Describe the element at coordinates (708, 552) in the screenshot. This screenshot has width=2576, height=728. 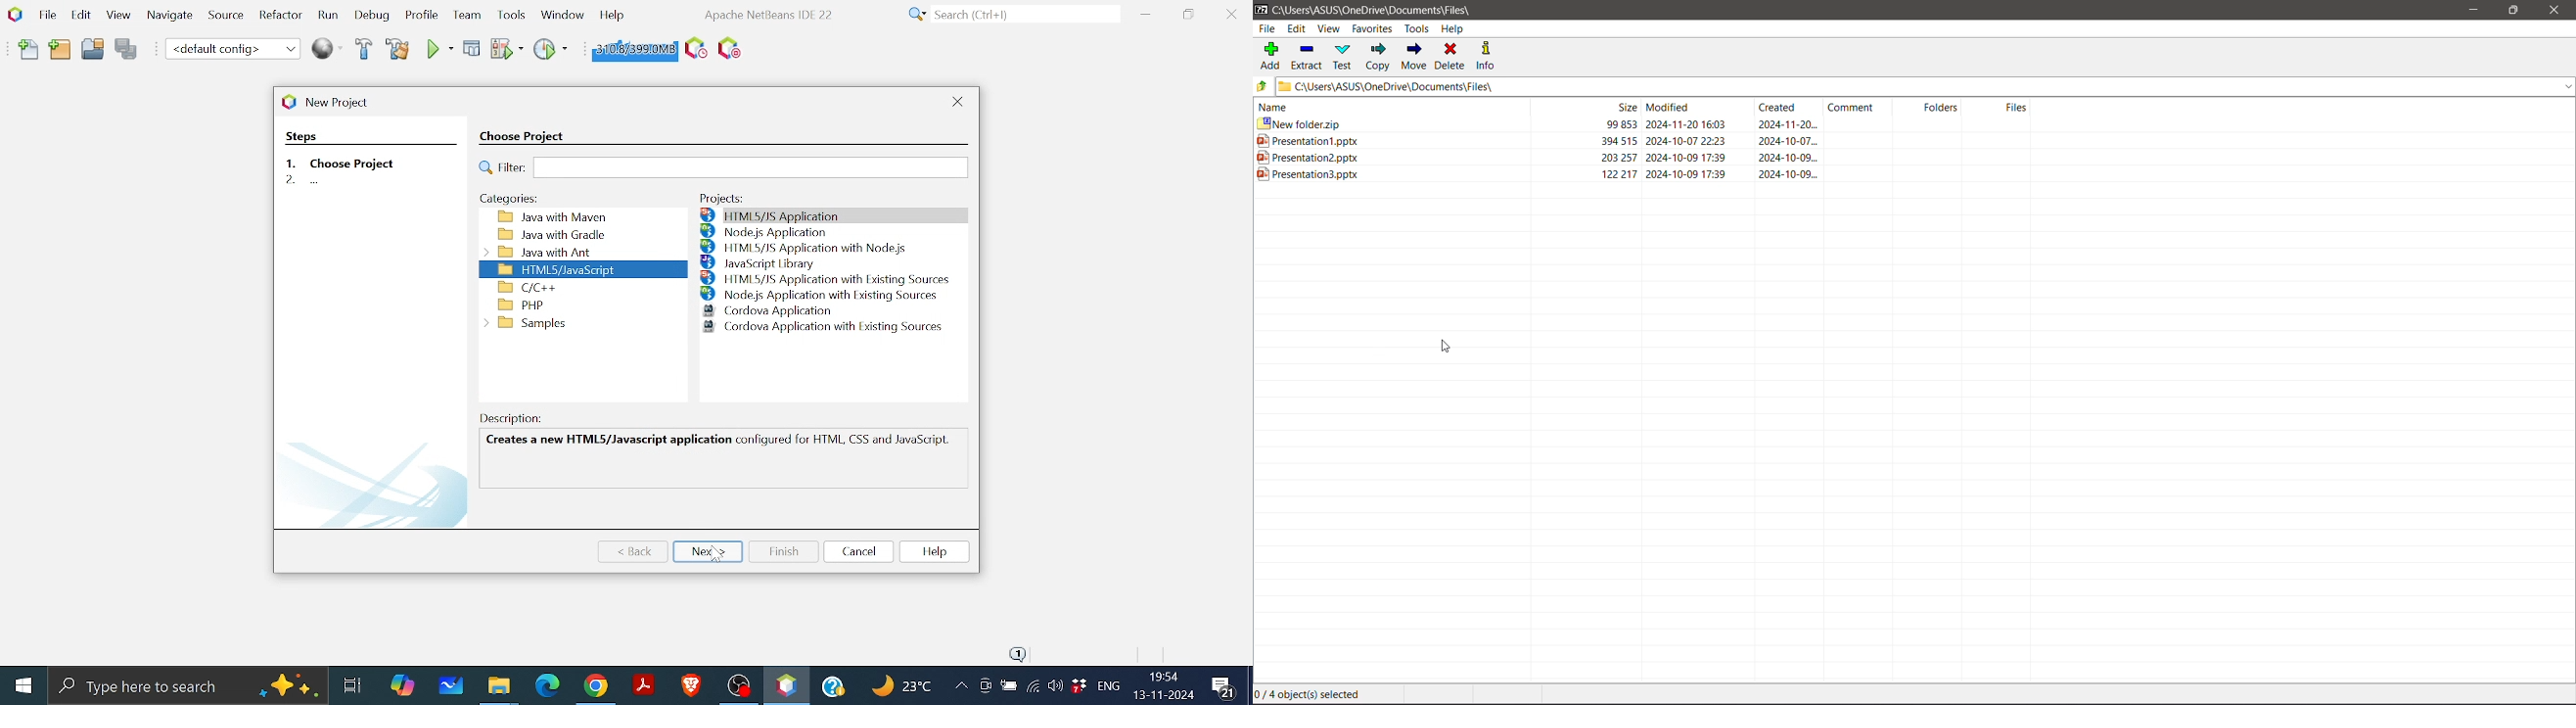
I see `Next` at that location.